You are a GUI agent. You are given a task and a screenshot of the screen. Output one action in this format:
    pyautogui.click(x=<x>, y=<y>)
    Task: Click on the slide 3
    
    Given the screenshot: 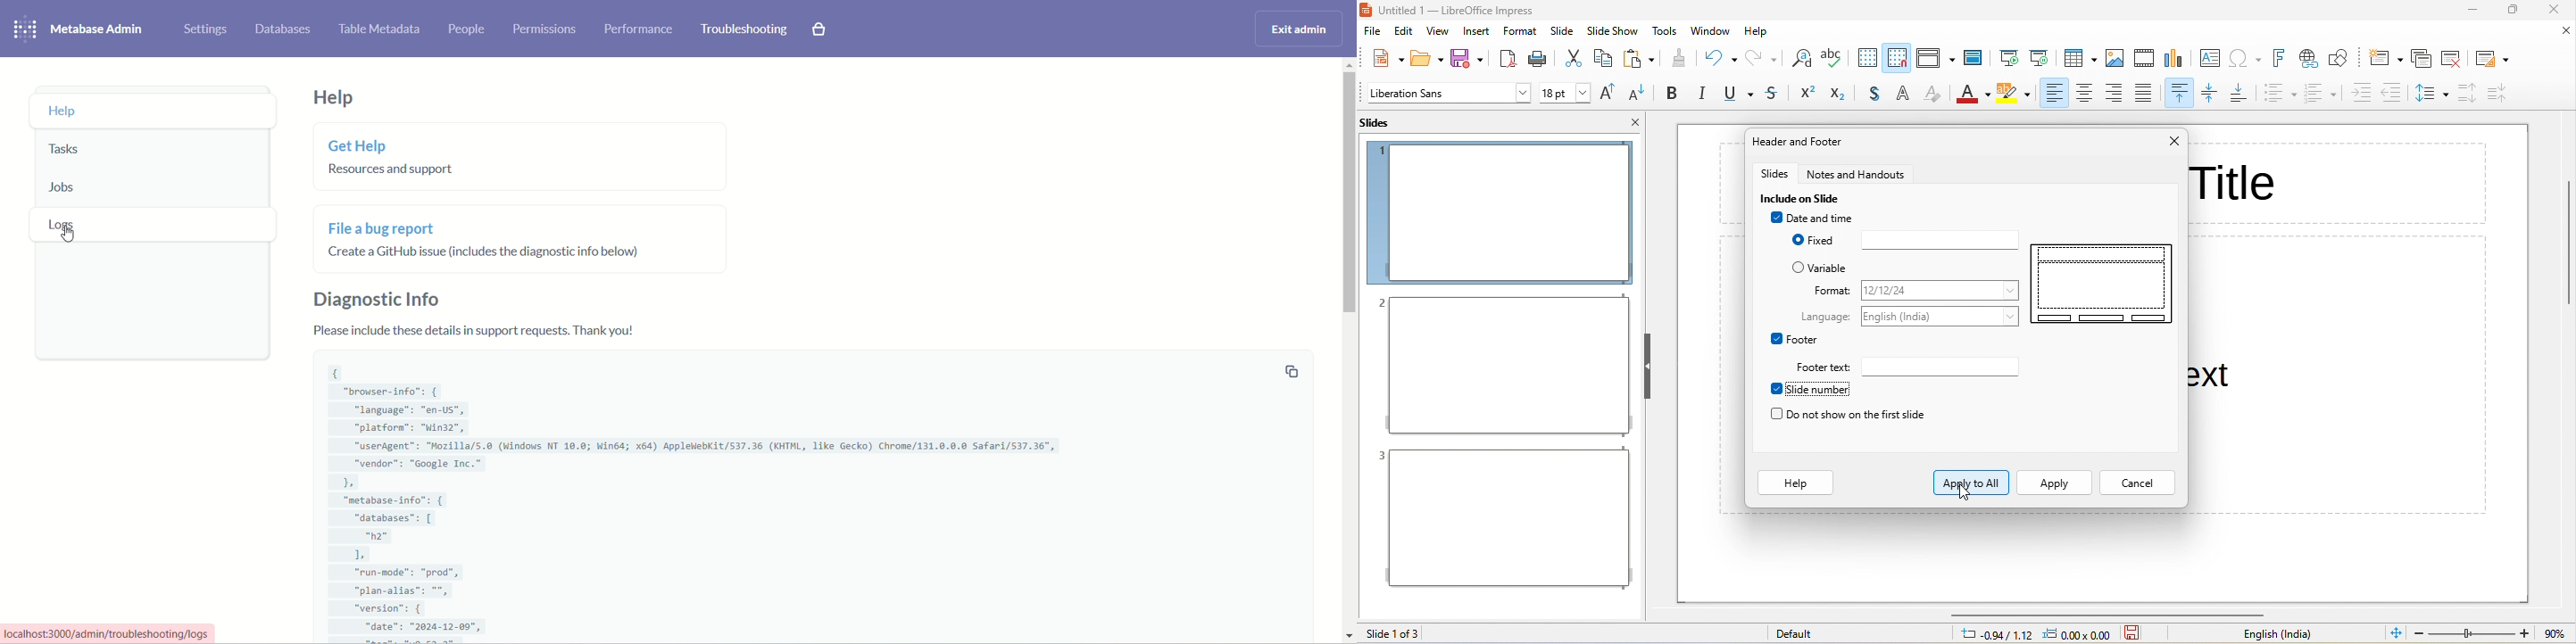 What is the action you would take?
    pyautogui.click(x=1502, y=518)
    